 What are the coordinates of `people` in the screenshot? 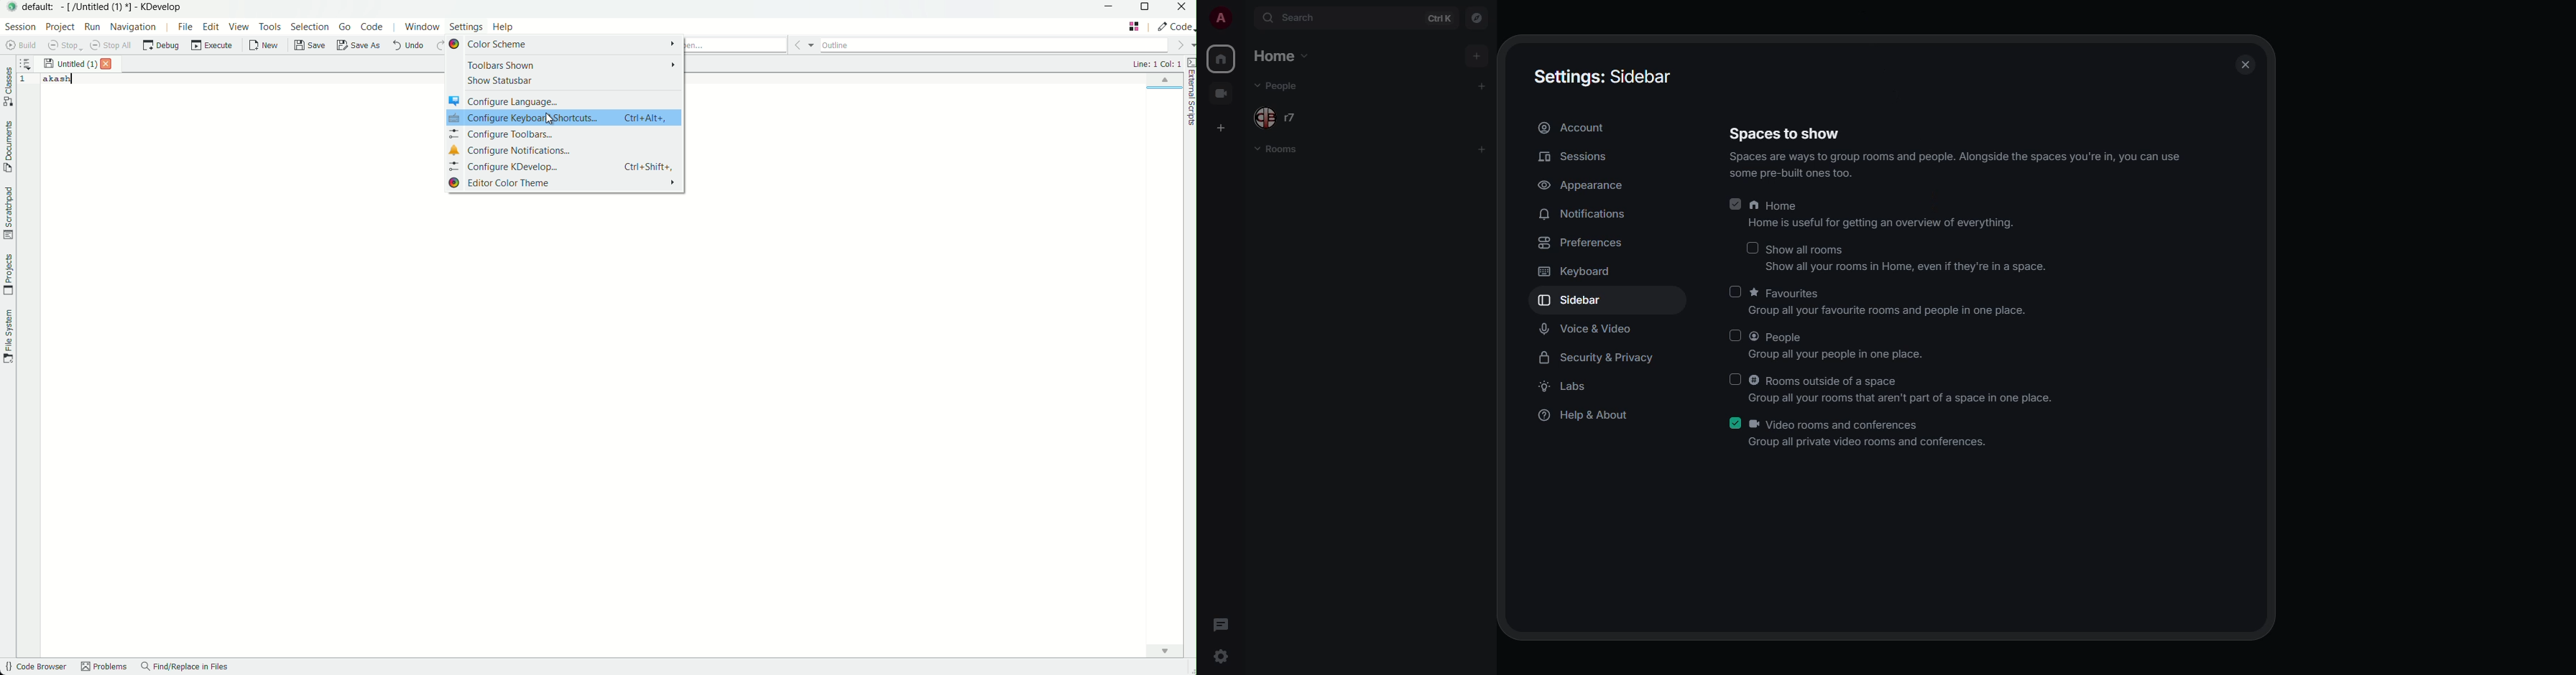 It's located at (1276, 116).